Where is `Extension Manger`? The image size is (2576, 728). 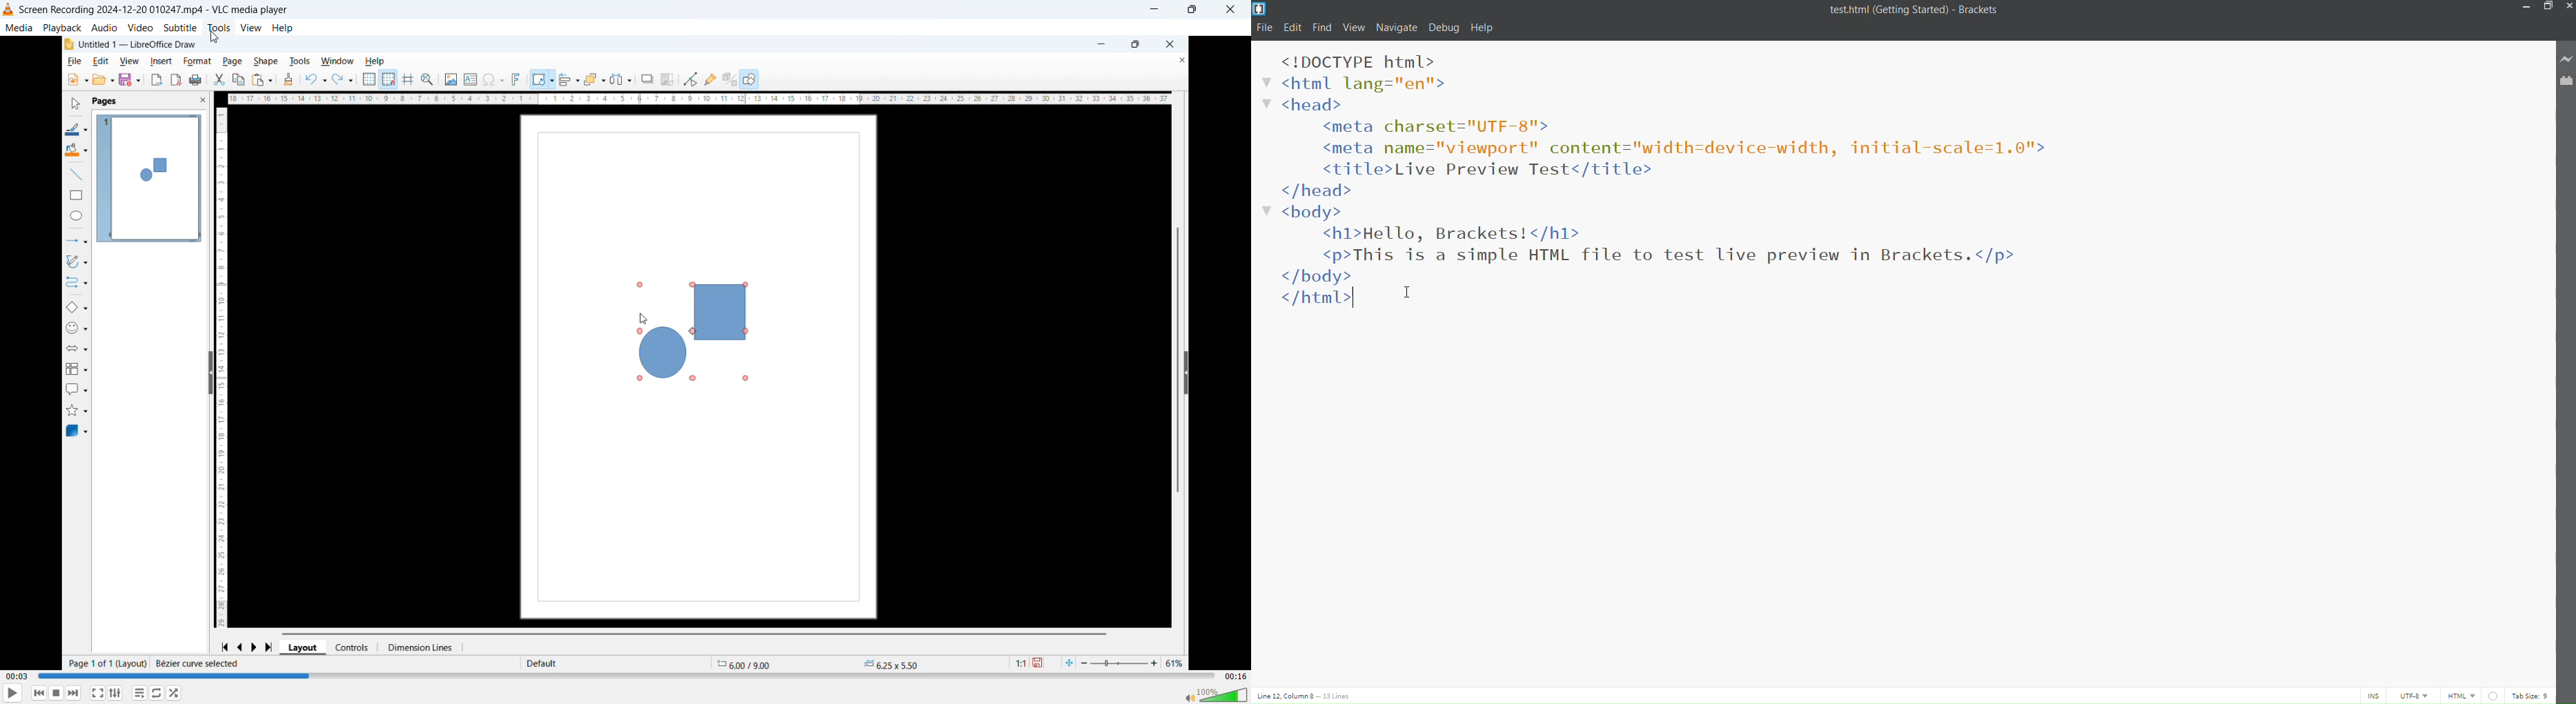
Extension Manger is located at coordinates (2567, 79).